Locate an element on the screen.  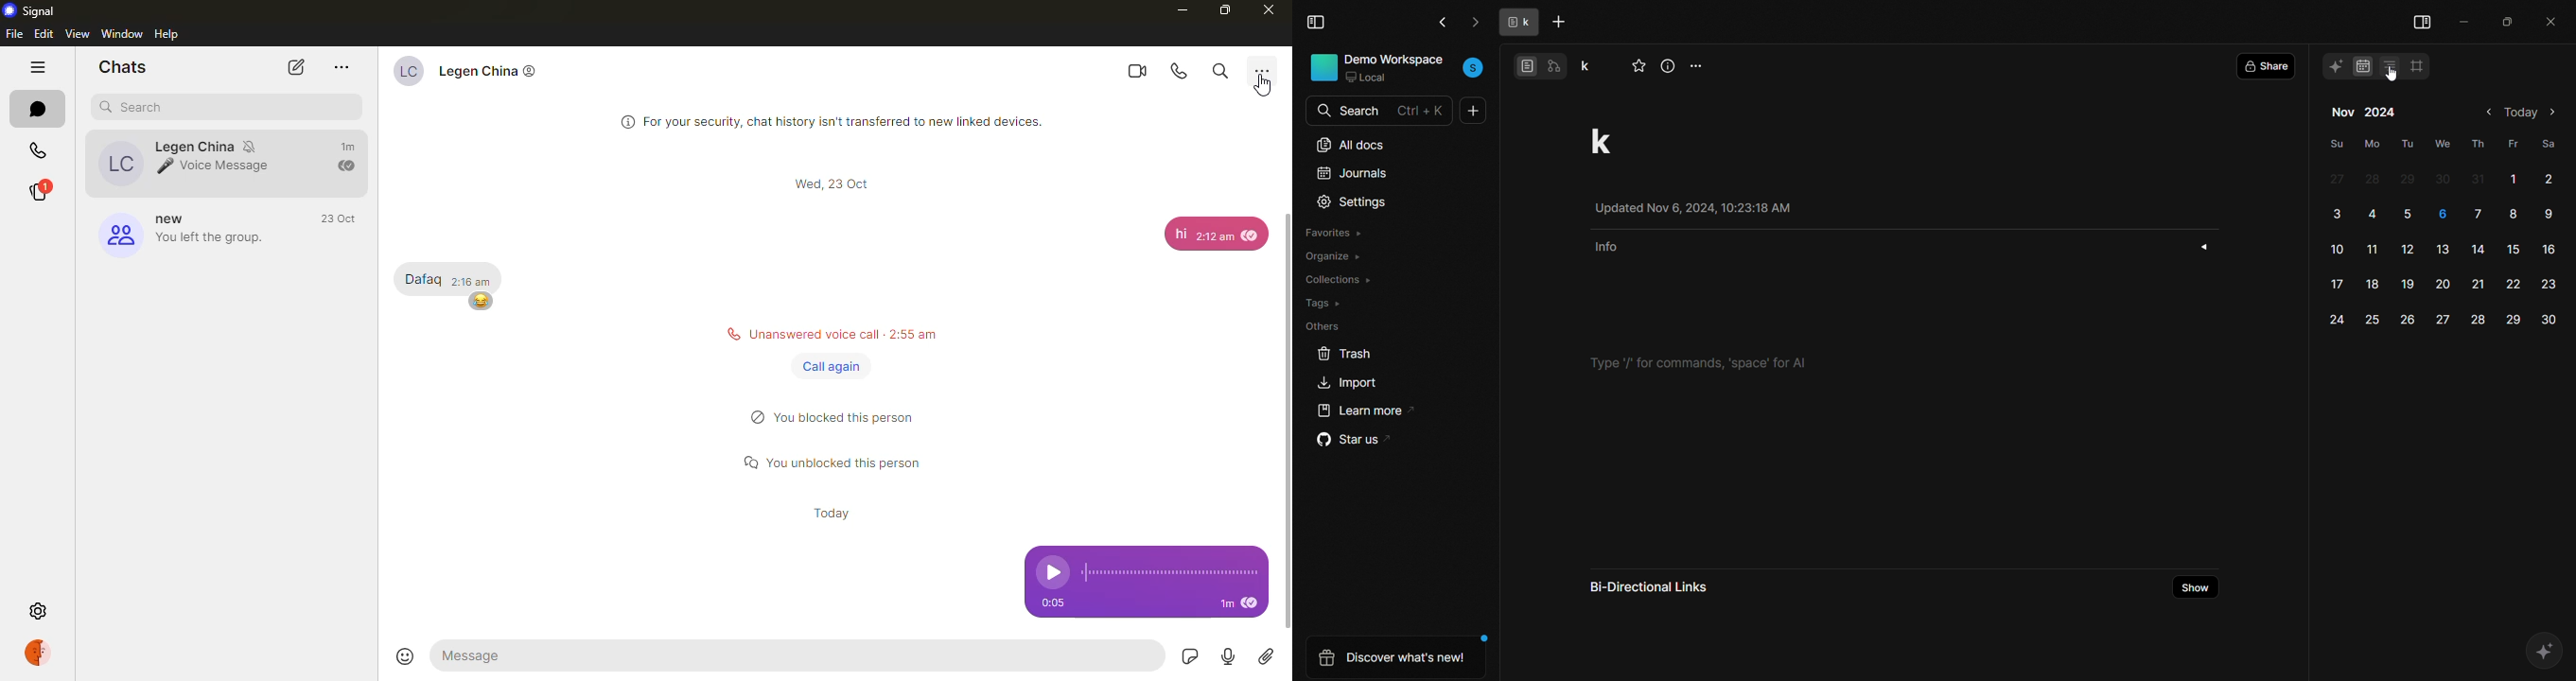
view info is located at coordinates (1669, 66).